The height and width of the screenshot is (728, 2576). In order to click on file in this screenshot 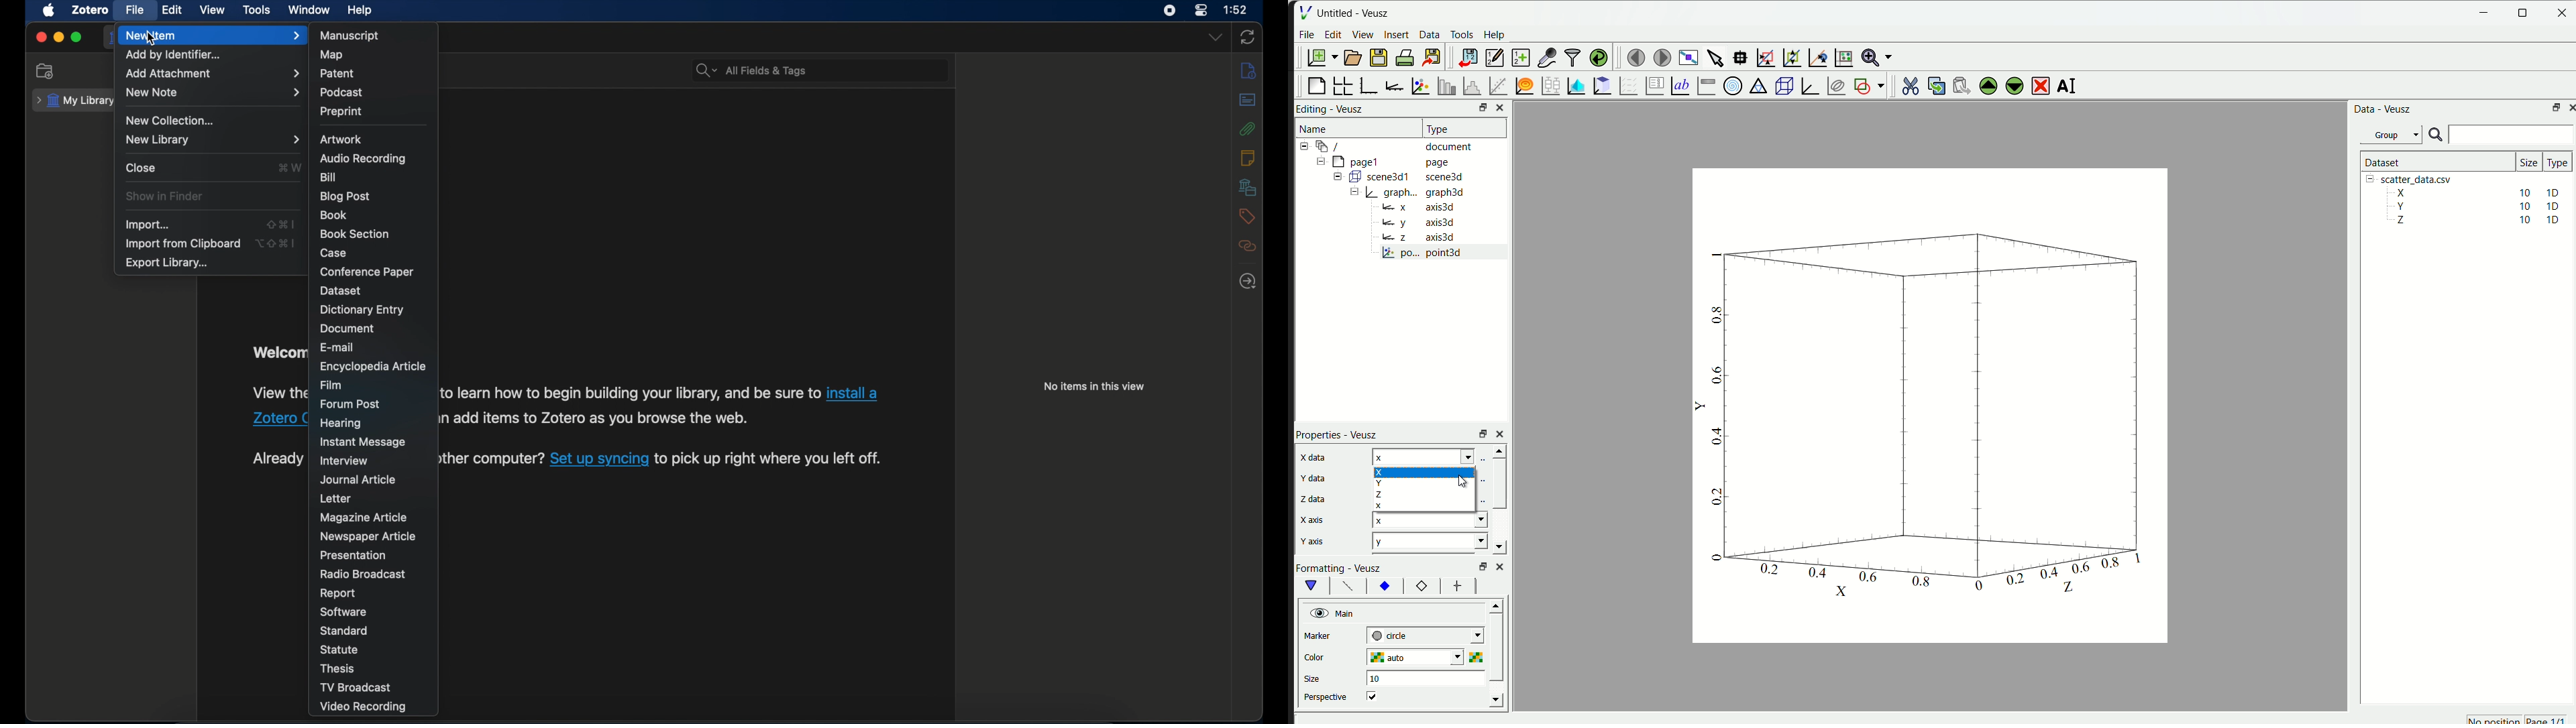, I will do `click(134, 10)`.